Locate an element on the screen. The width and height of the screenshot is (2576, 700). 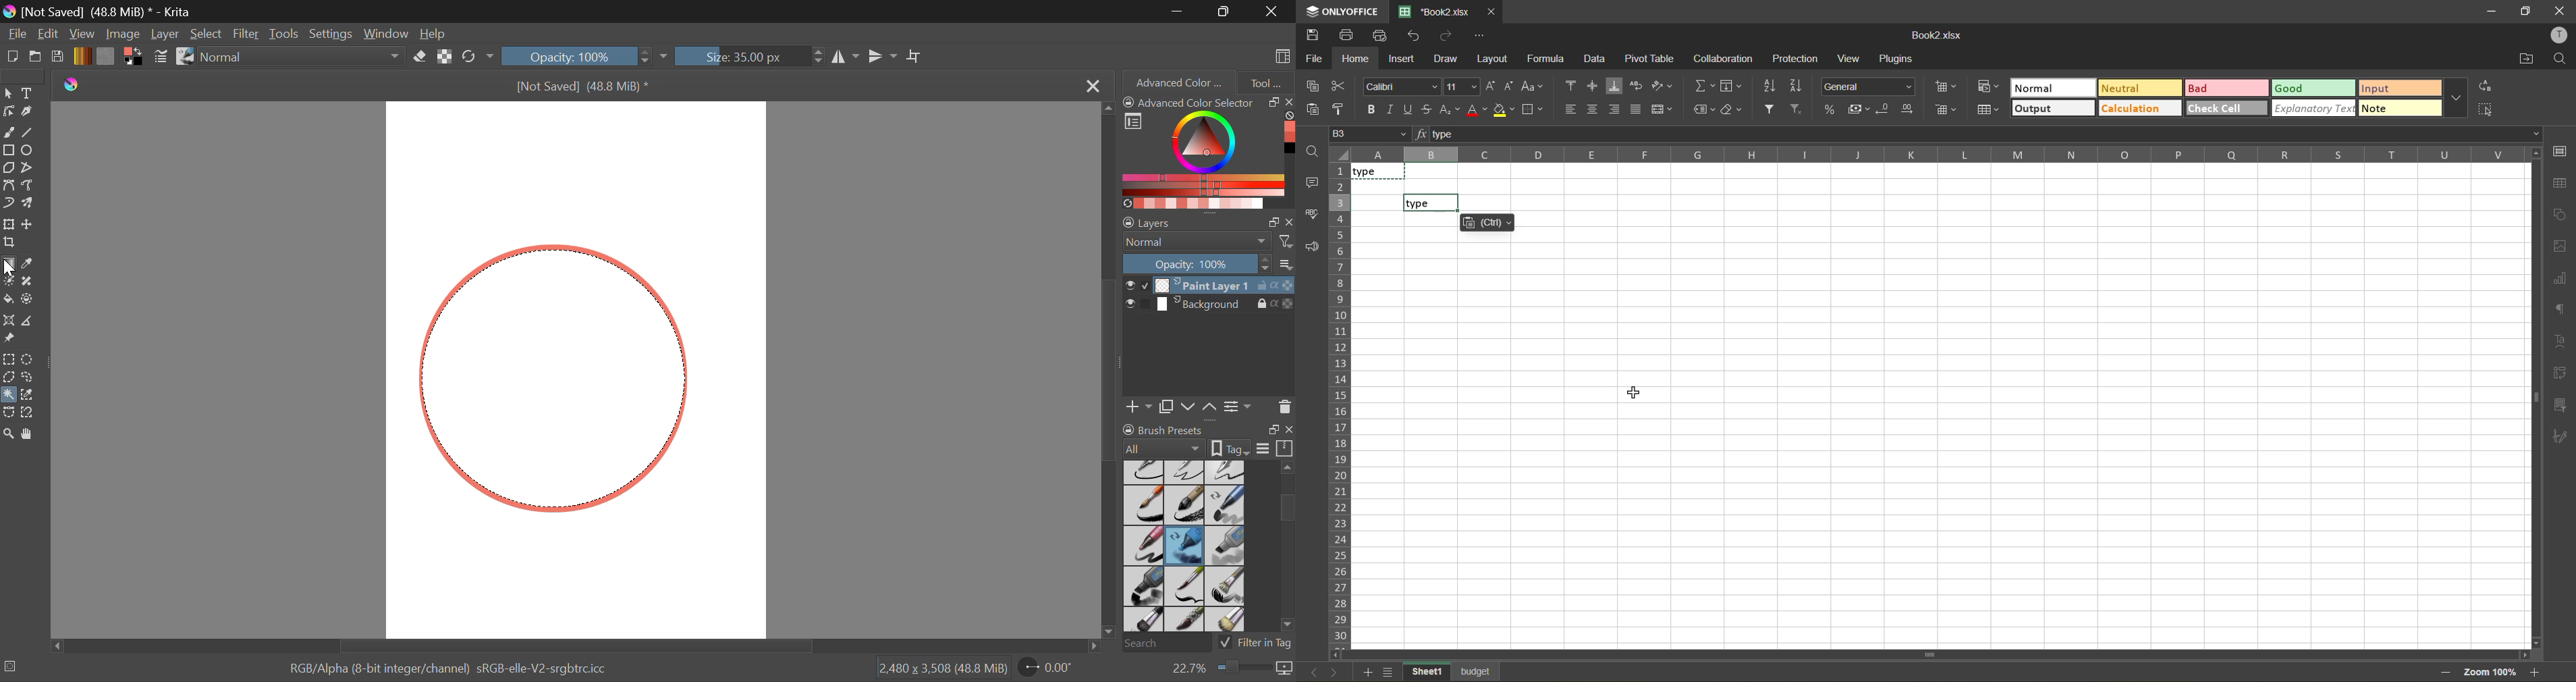
Pan Tool is located at coordinates (30, 434).